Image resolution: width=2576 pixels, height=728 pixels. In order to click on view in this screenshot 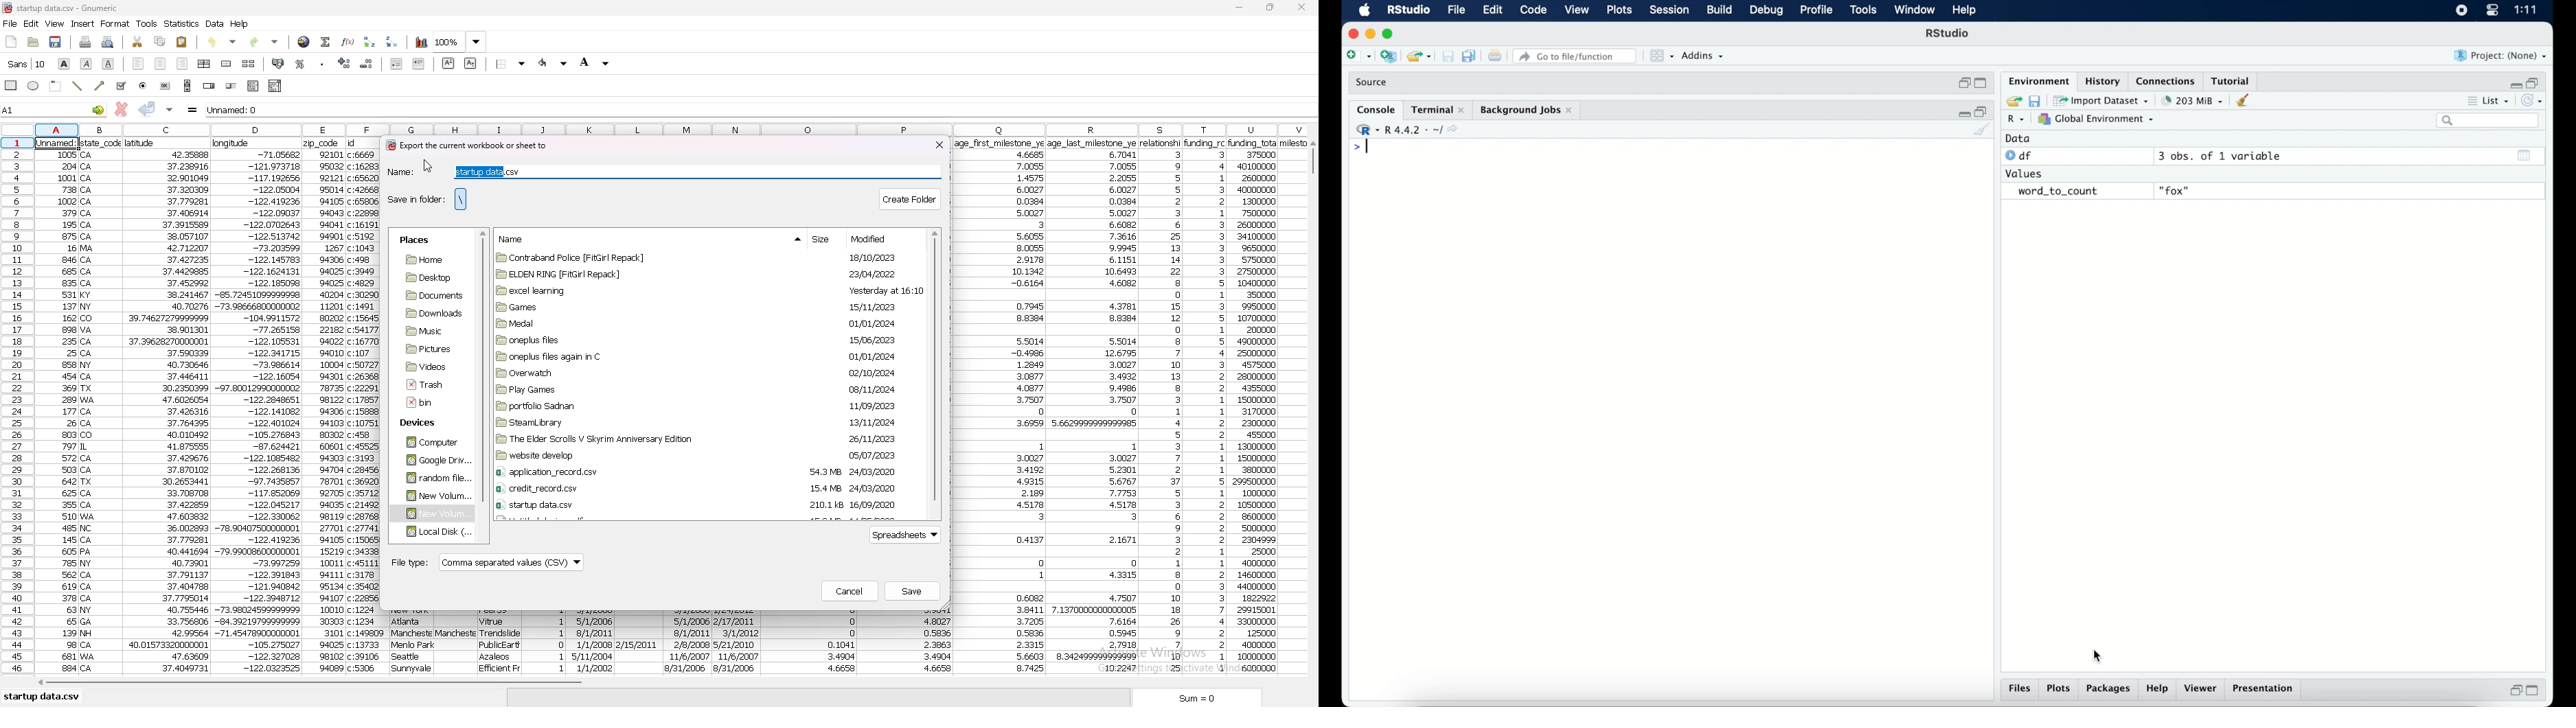, I will do `click(55, 23)`.